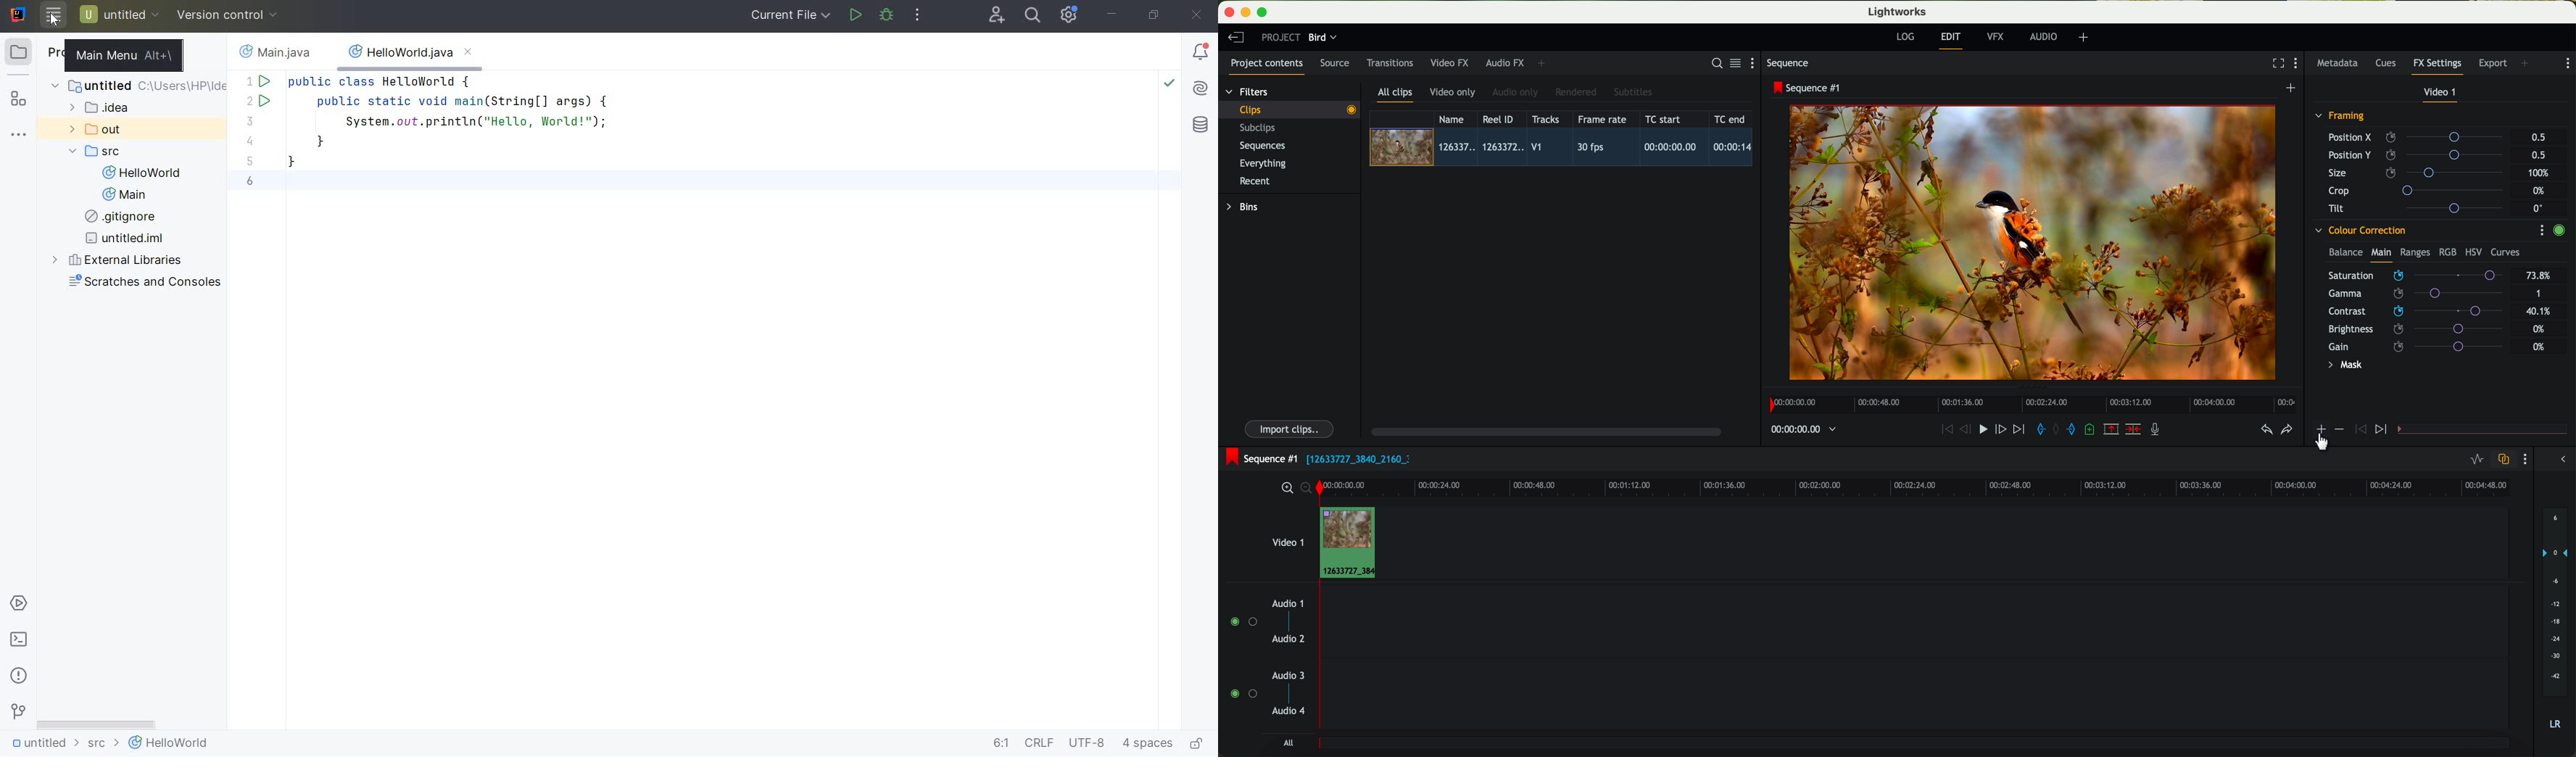  What do you see at coordinates (1983, 428) in the screenshot?
I see `play` at bounding box center [1983, 428].